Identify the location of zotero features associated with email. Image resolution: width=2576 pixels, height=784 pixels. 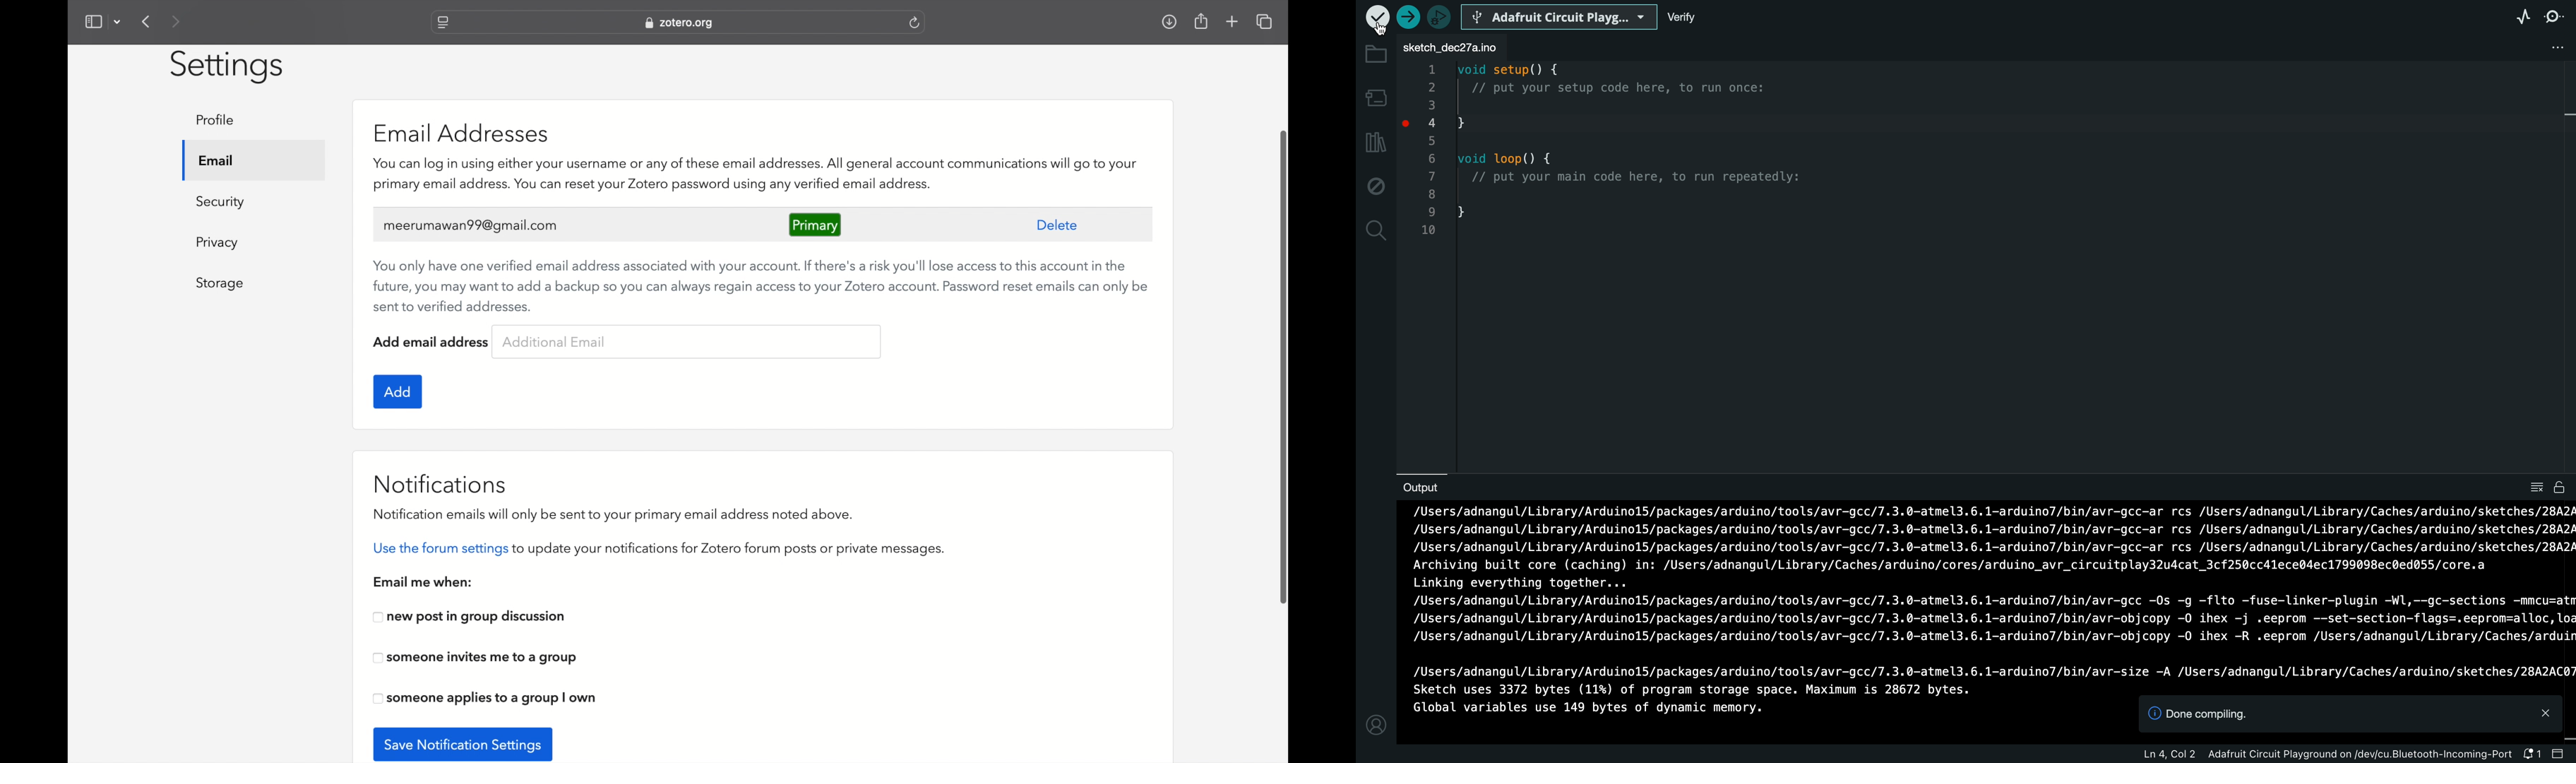
(756, 175).